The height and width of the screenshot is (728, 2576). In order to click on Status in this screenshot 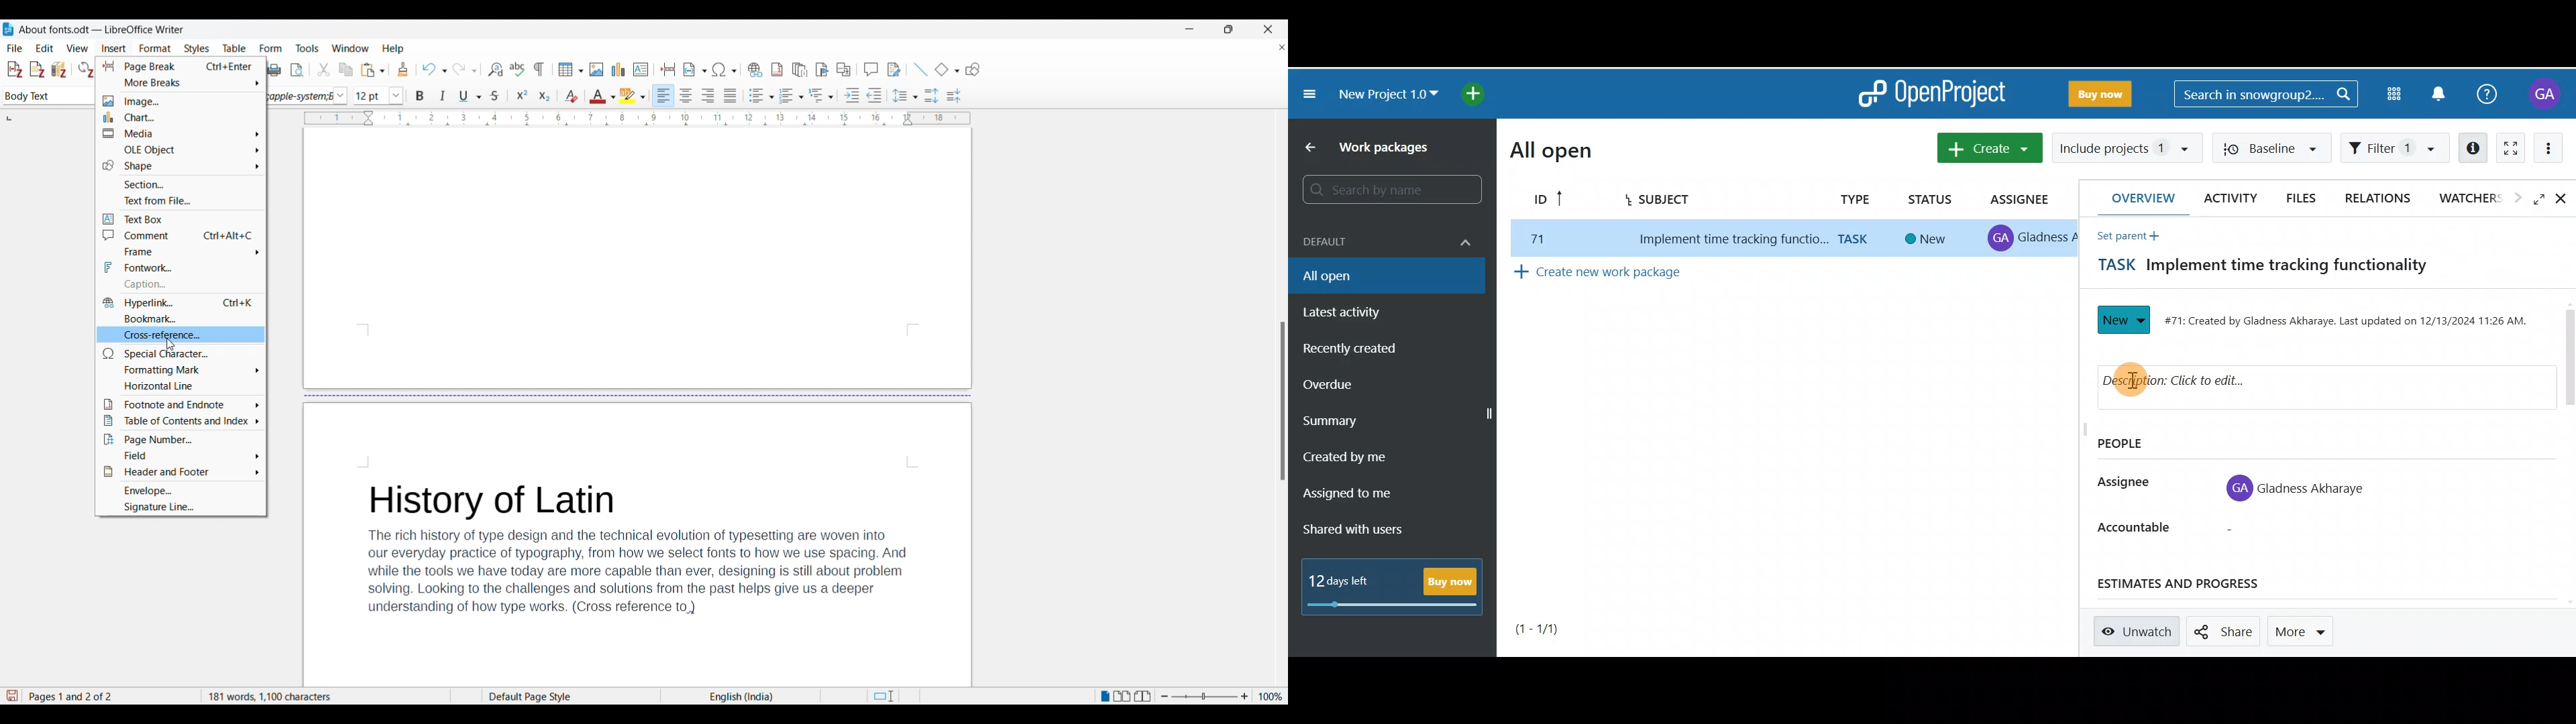, I will do `click(1931, 196)`.